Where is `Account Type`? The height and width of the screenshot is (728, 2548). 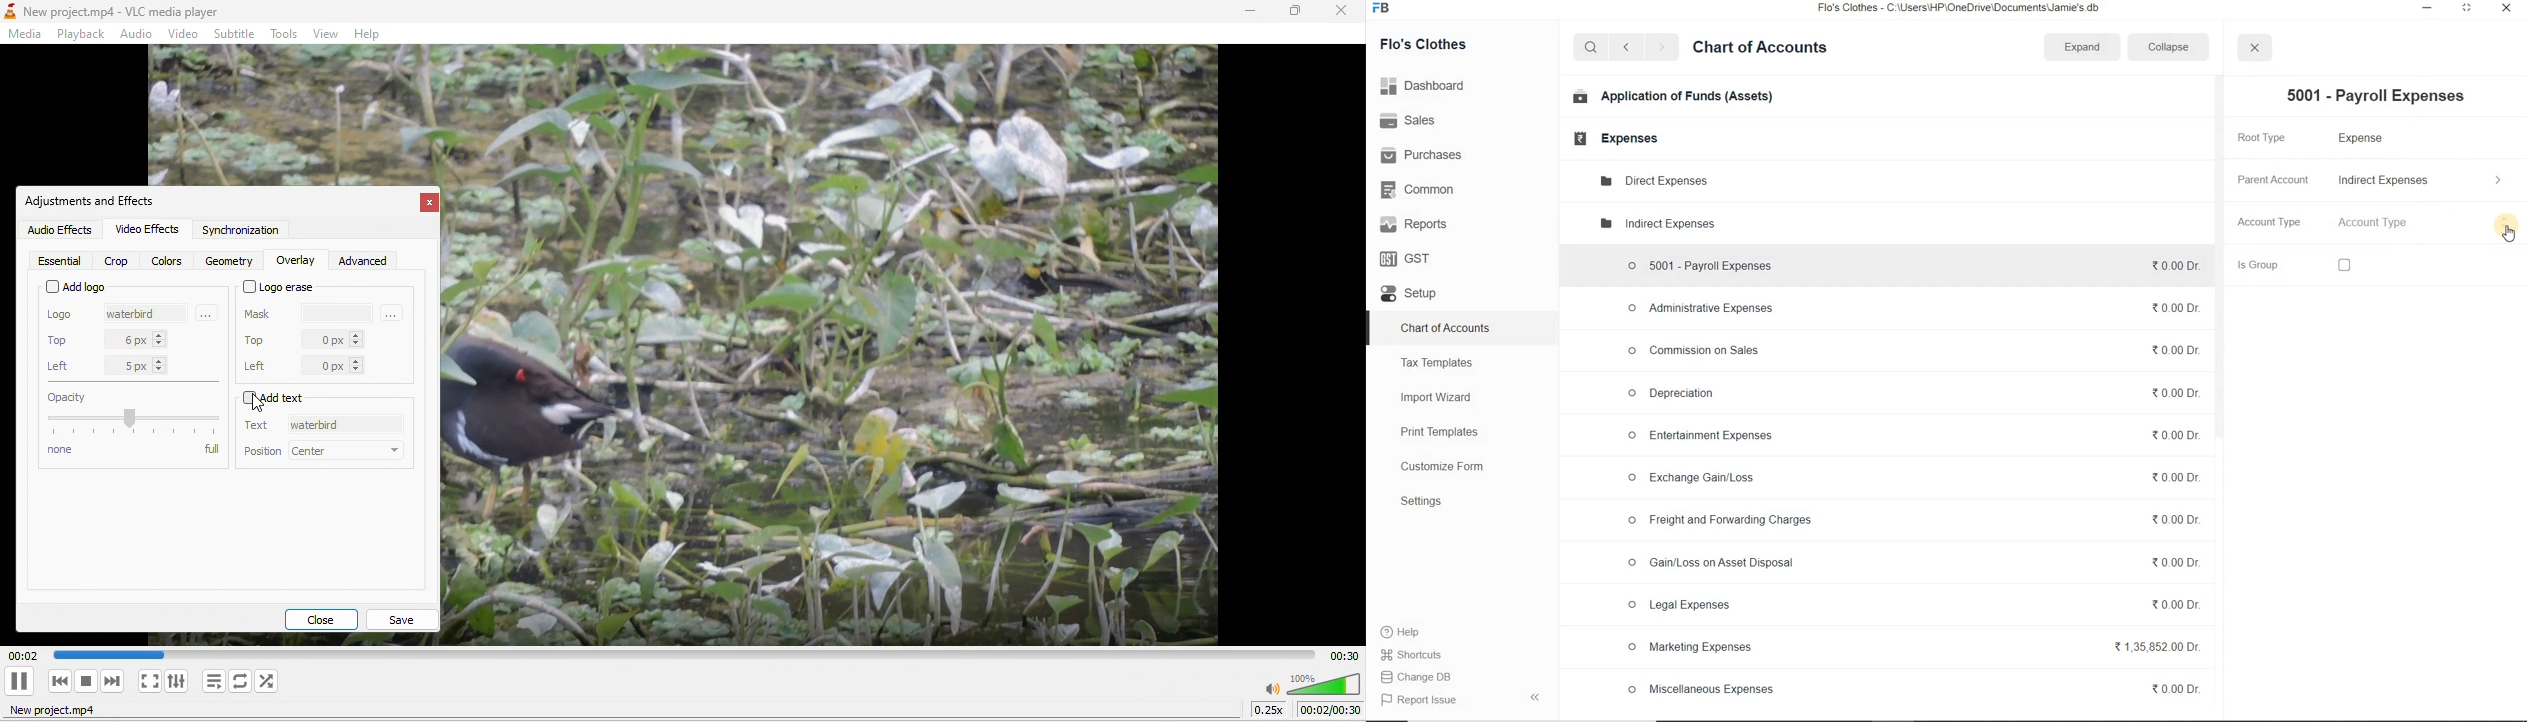
Account Type is located at coordinates (2425, 223).